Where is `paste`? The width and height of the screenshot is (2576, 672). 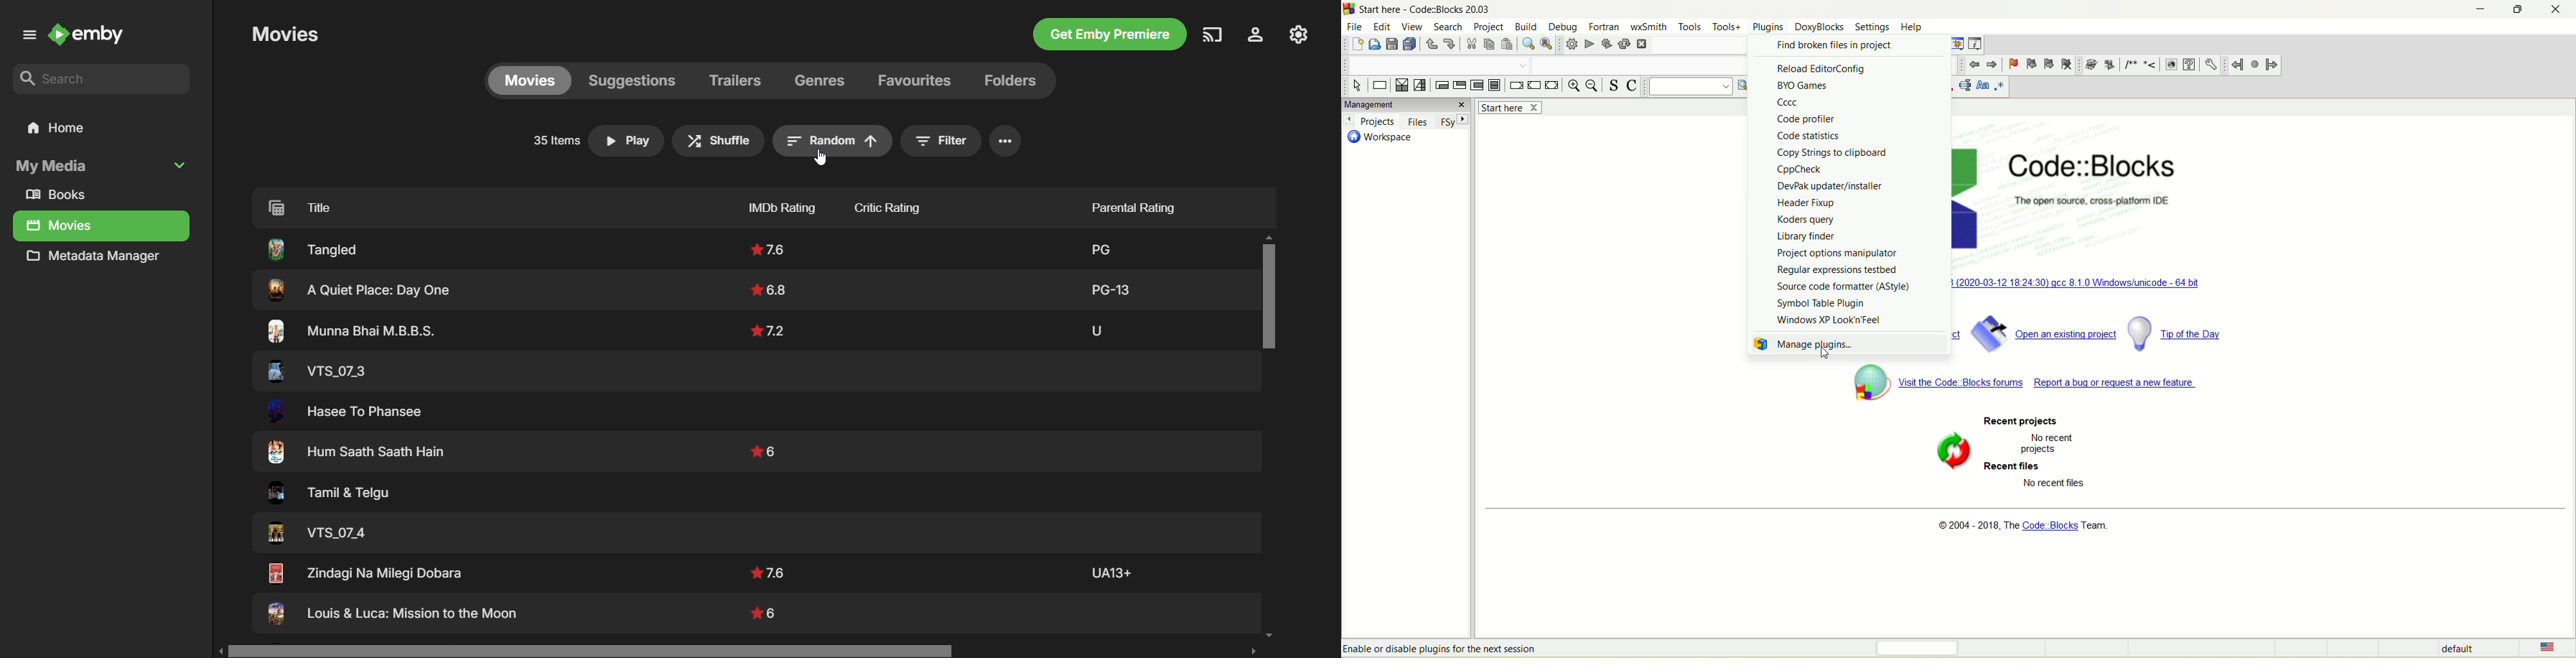 paste is located at coordinates (1508, 45).